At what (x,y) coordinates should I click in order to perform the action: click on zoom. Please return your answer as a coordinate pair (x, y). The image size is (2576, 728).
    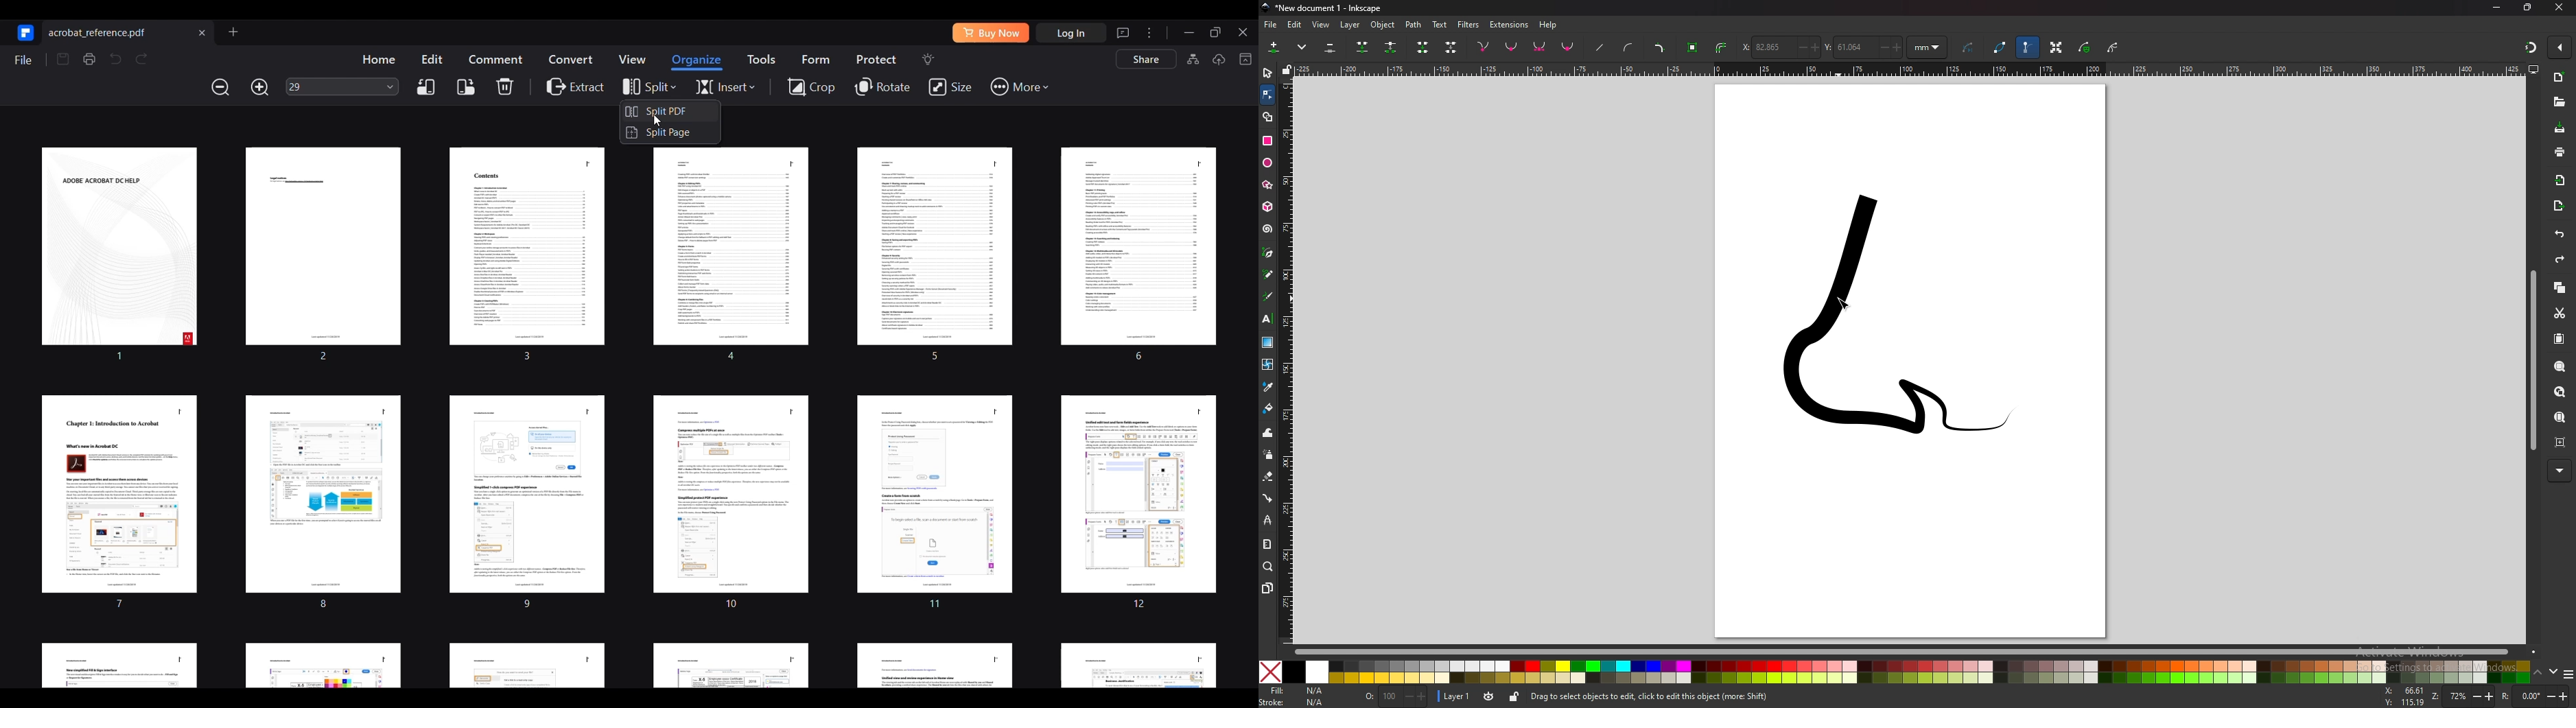
    Looking at the image, I should click on (2471, 698).